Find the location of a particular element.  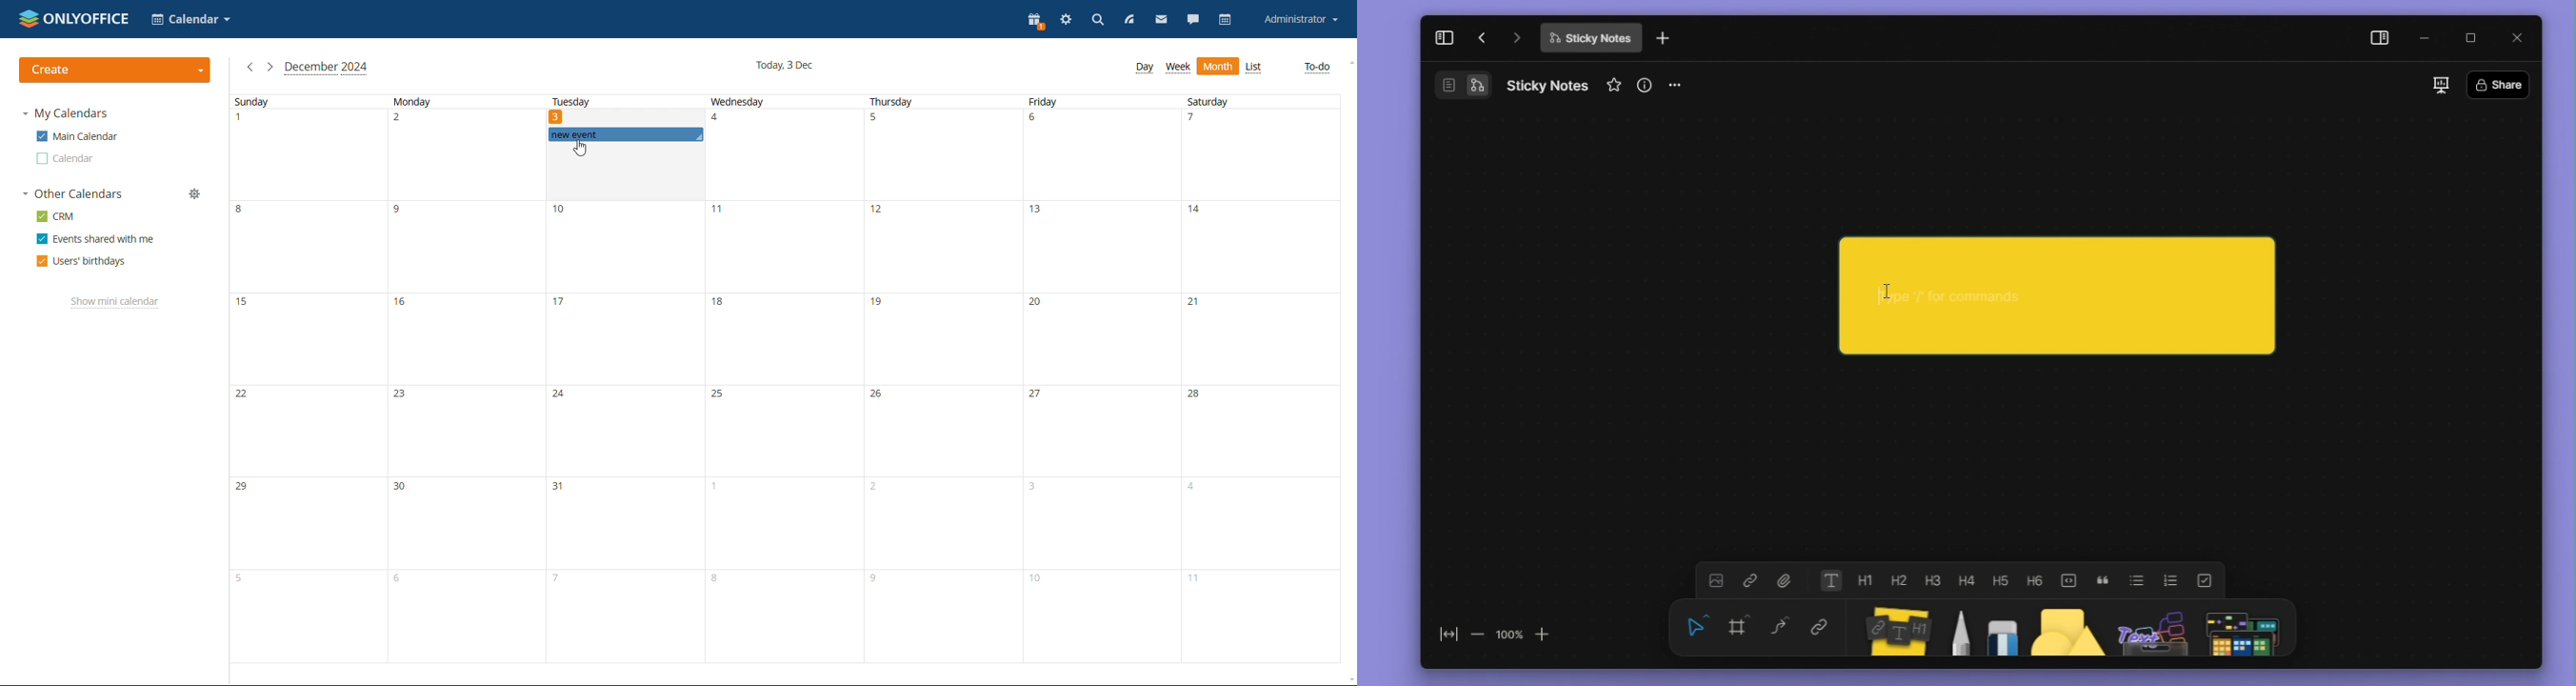

100% is located at coordinates (1510, 631).